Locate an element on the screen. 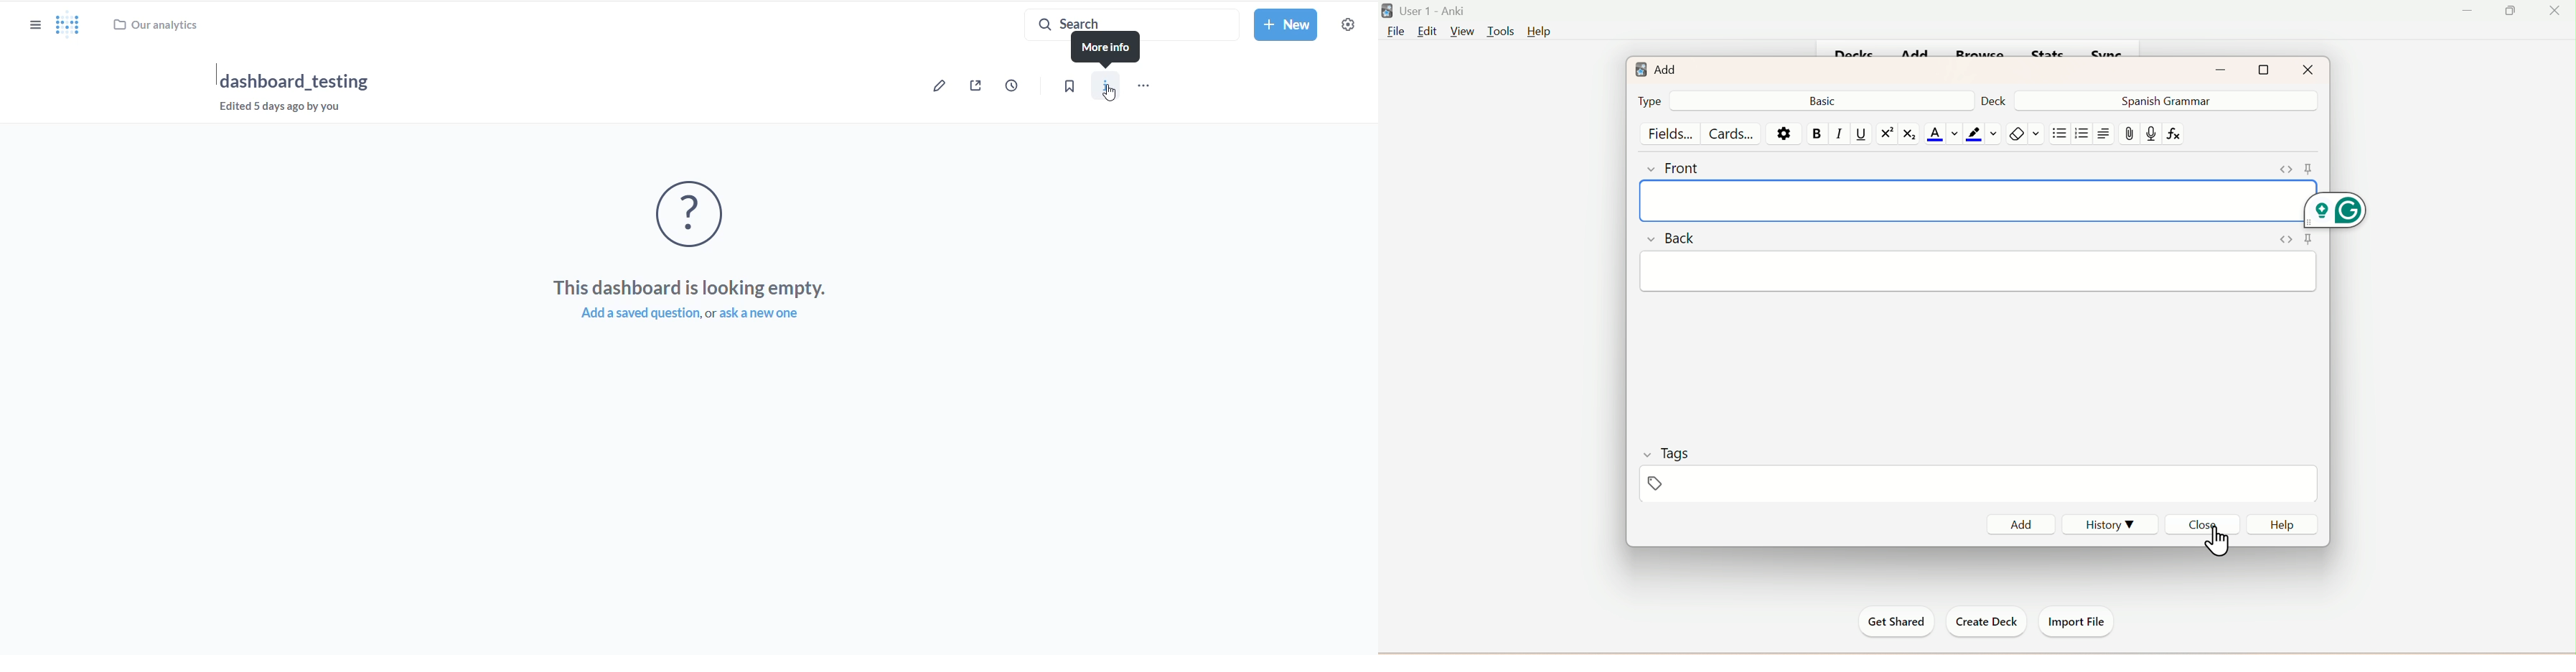  Settings is located at coordinates (1782, 133).